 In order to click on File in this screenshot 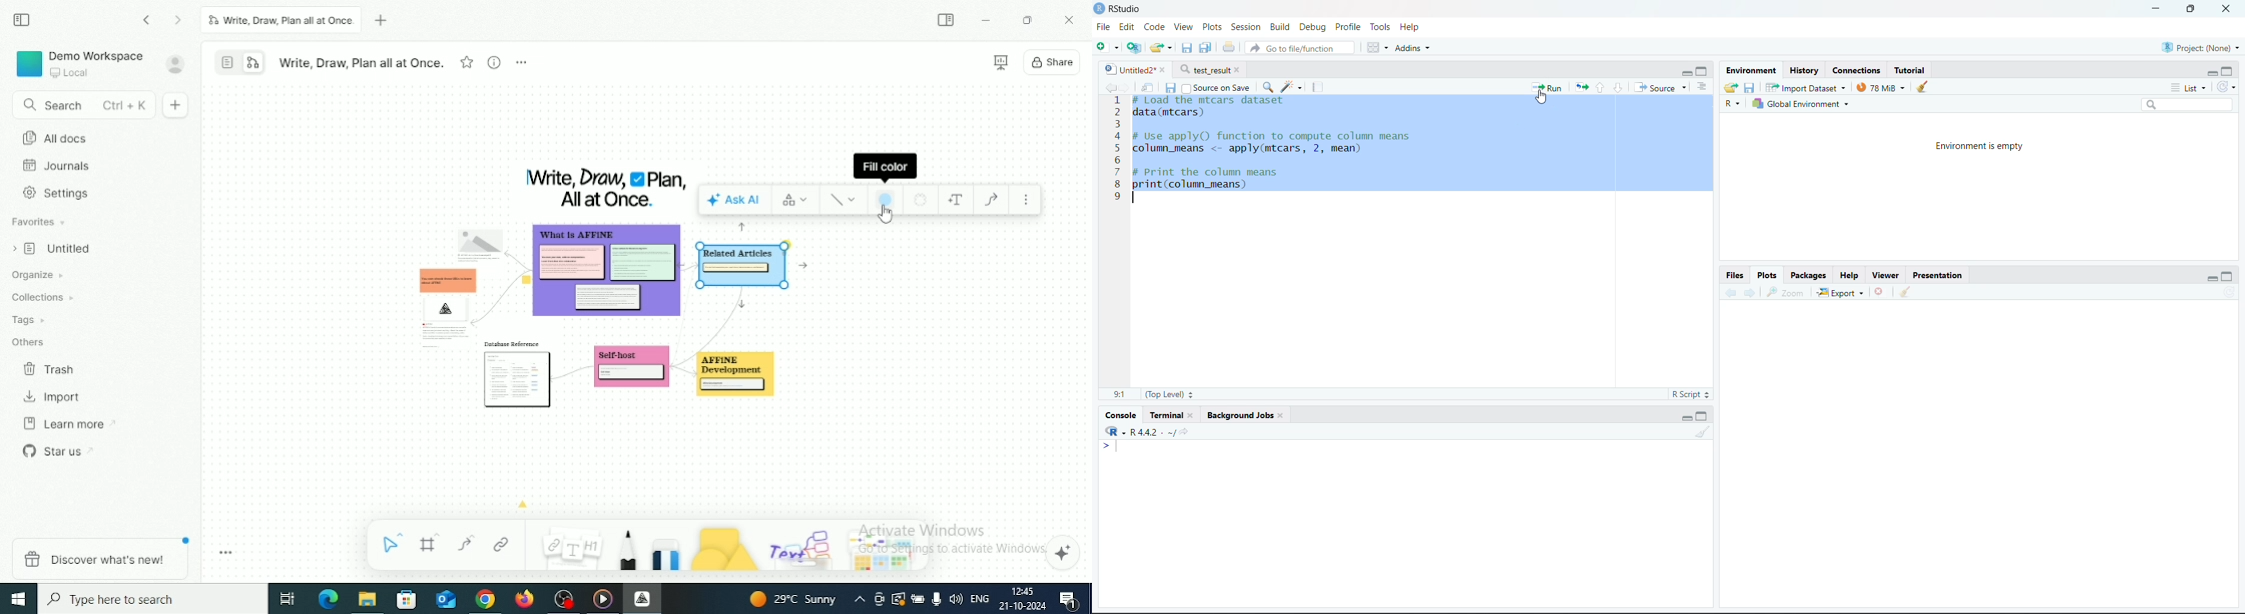, I will do `click(1102, 26)`.